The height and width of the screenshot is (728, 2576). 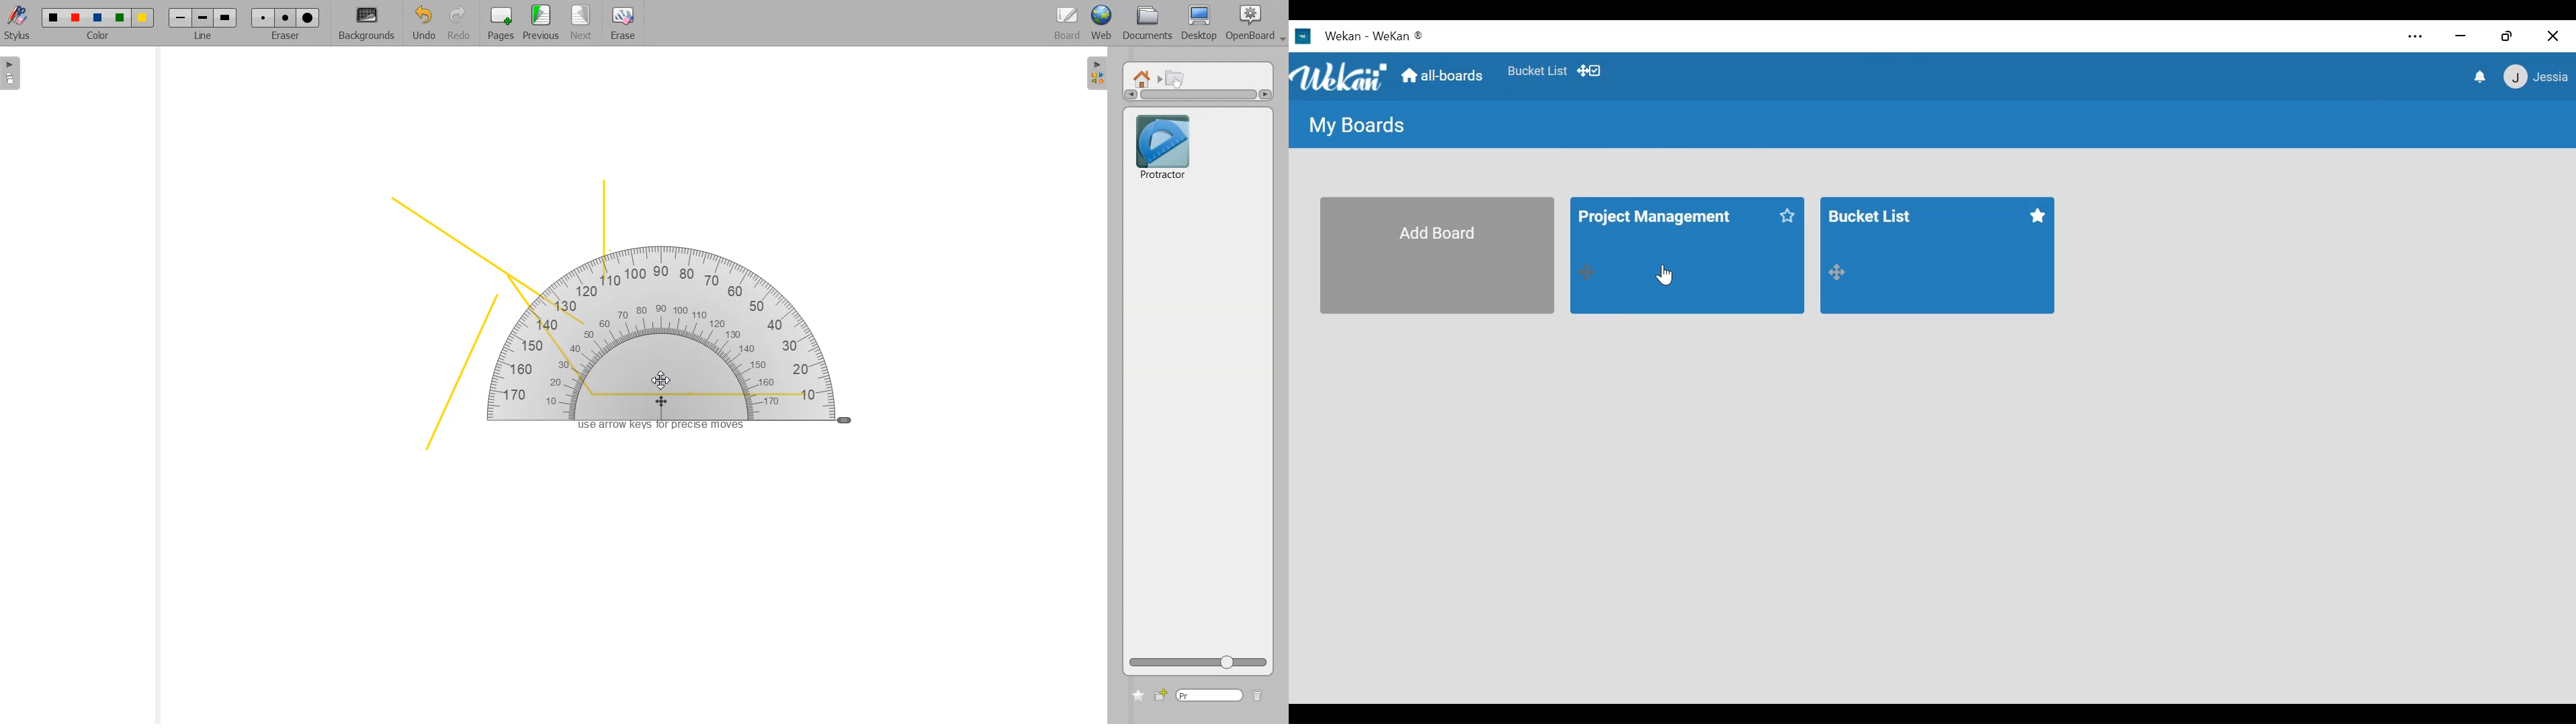 What do you see at coordinates (2038, 217) in the screenshot?
I see `star` at bounding box center [2038, 217].